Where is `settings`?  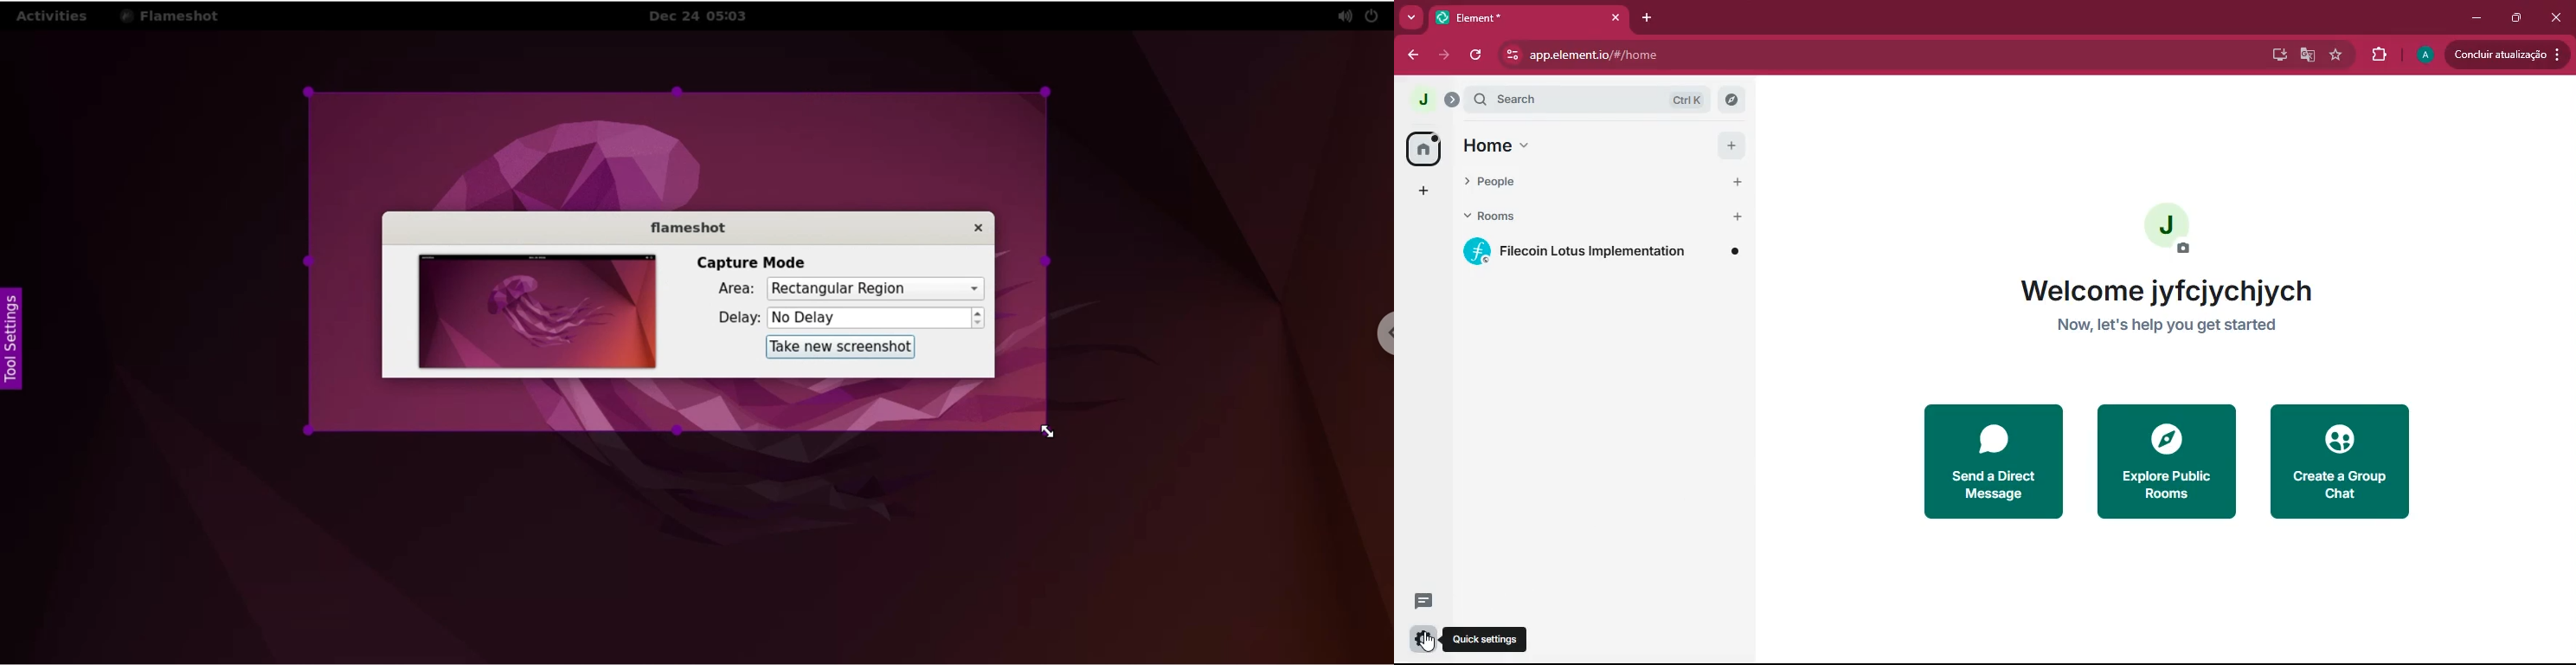
settings is located at coordinates (1423, 641).